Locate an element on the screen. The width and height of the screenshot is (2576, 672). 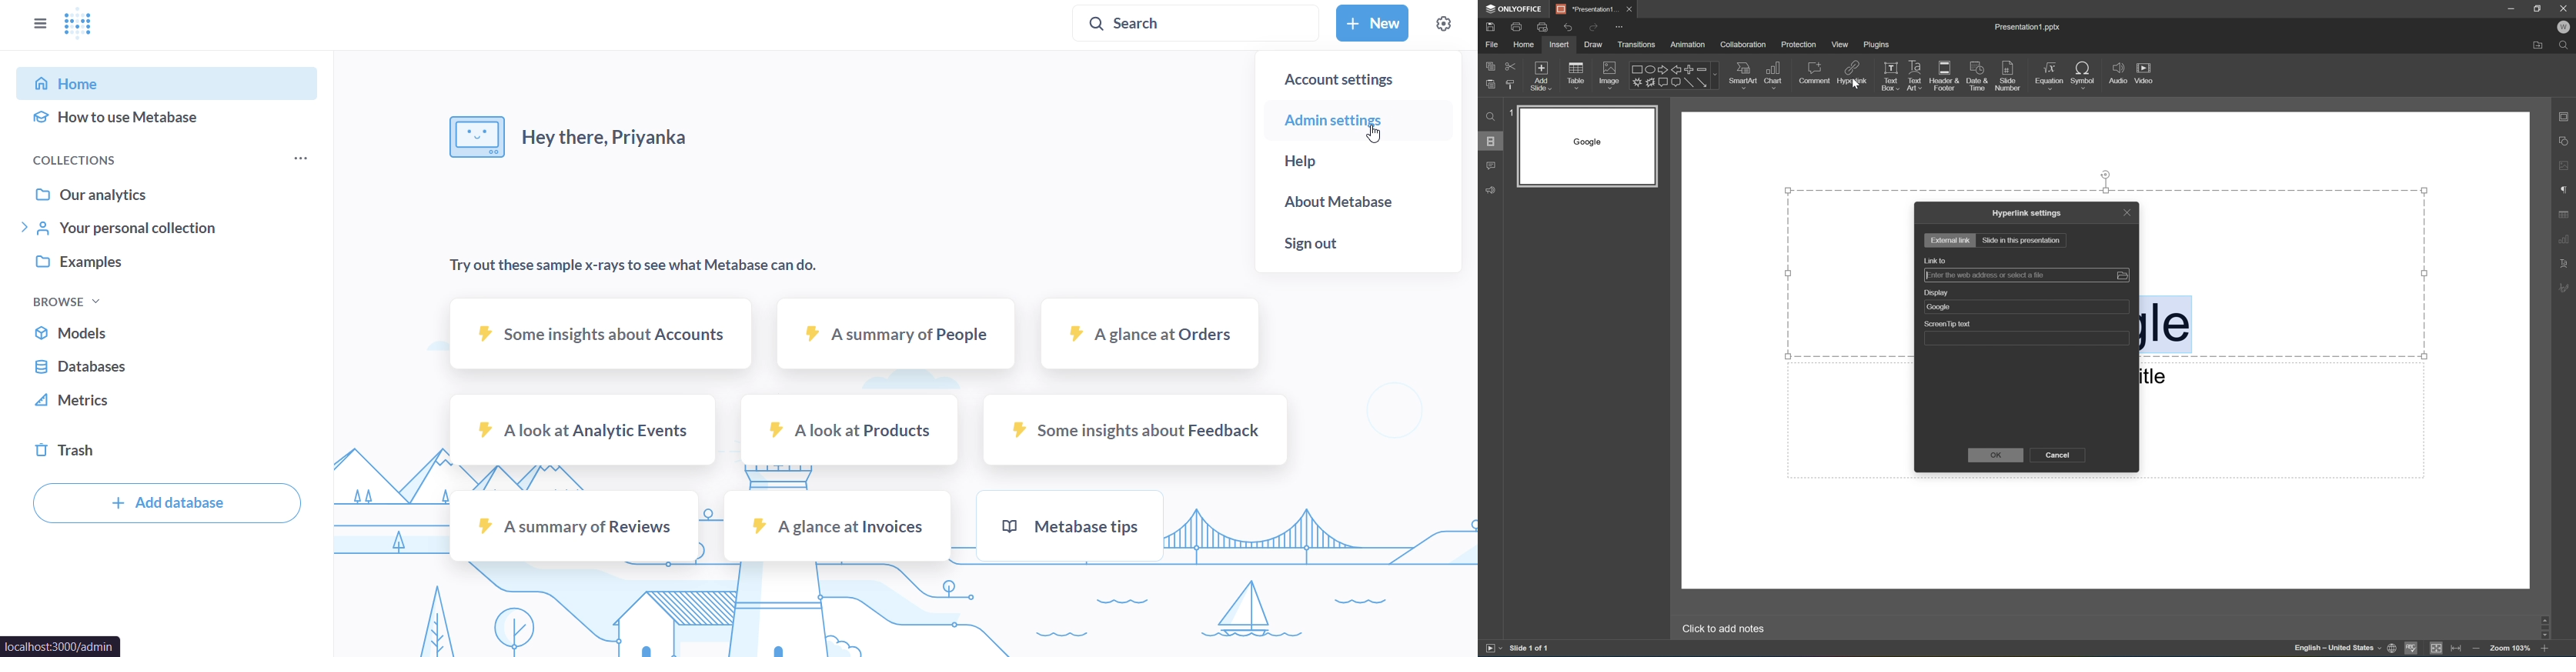
Draw is located at coordinates (1593, 45).